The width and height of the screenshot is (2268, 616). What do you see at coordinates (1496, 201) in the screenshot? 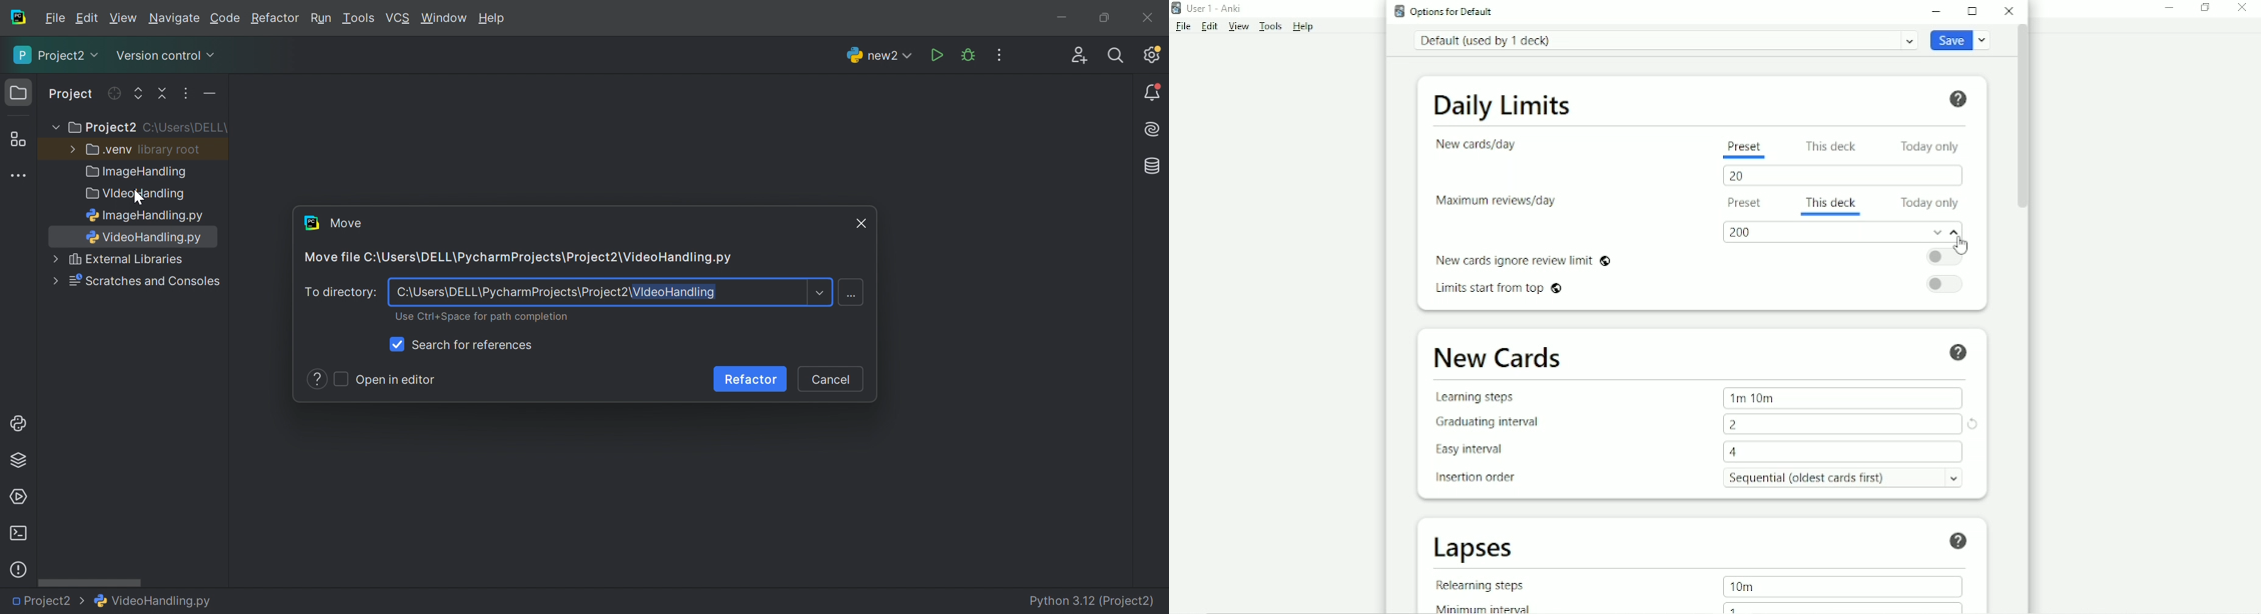
I see `Maximum reviews/day` at bounding box center [1496, 201].